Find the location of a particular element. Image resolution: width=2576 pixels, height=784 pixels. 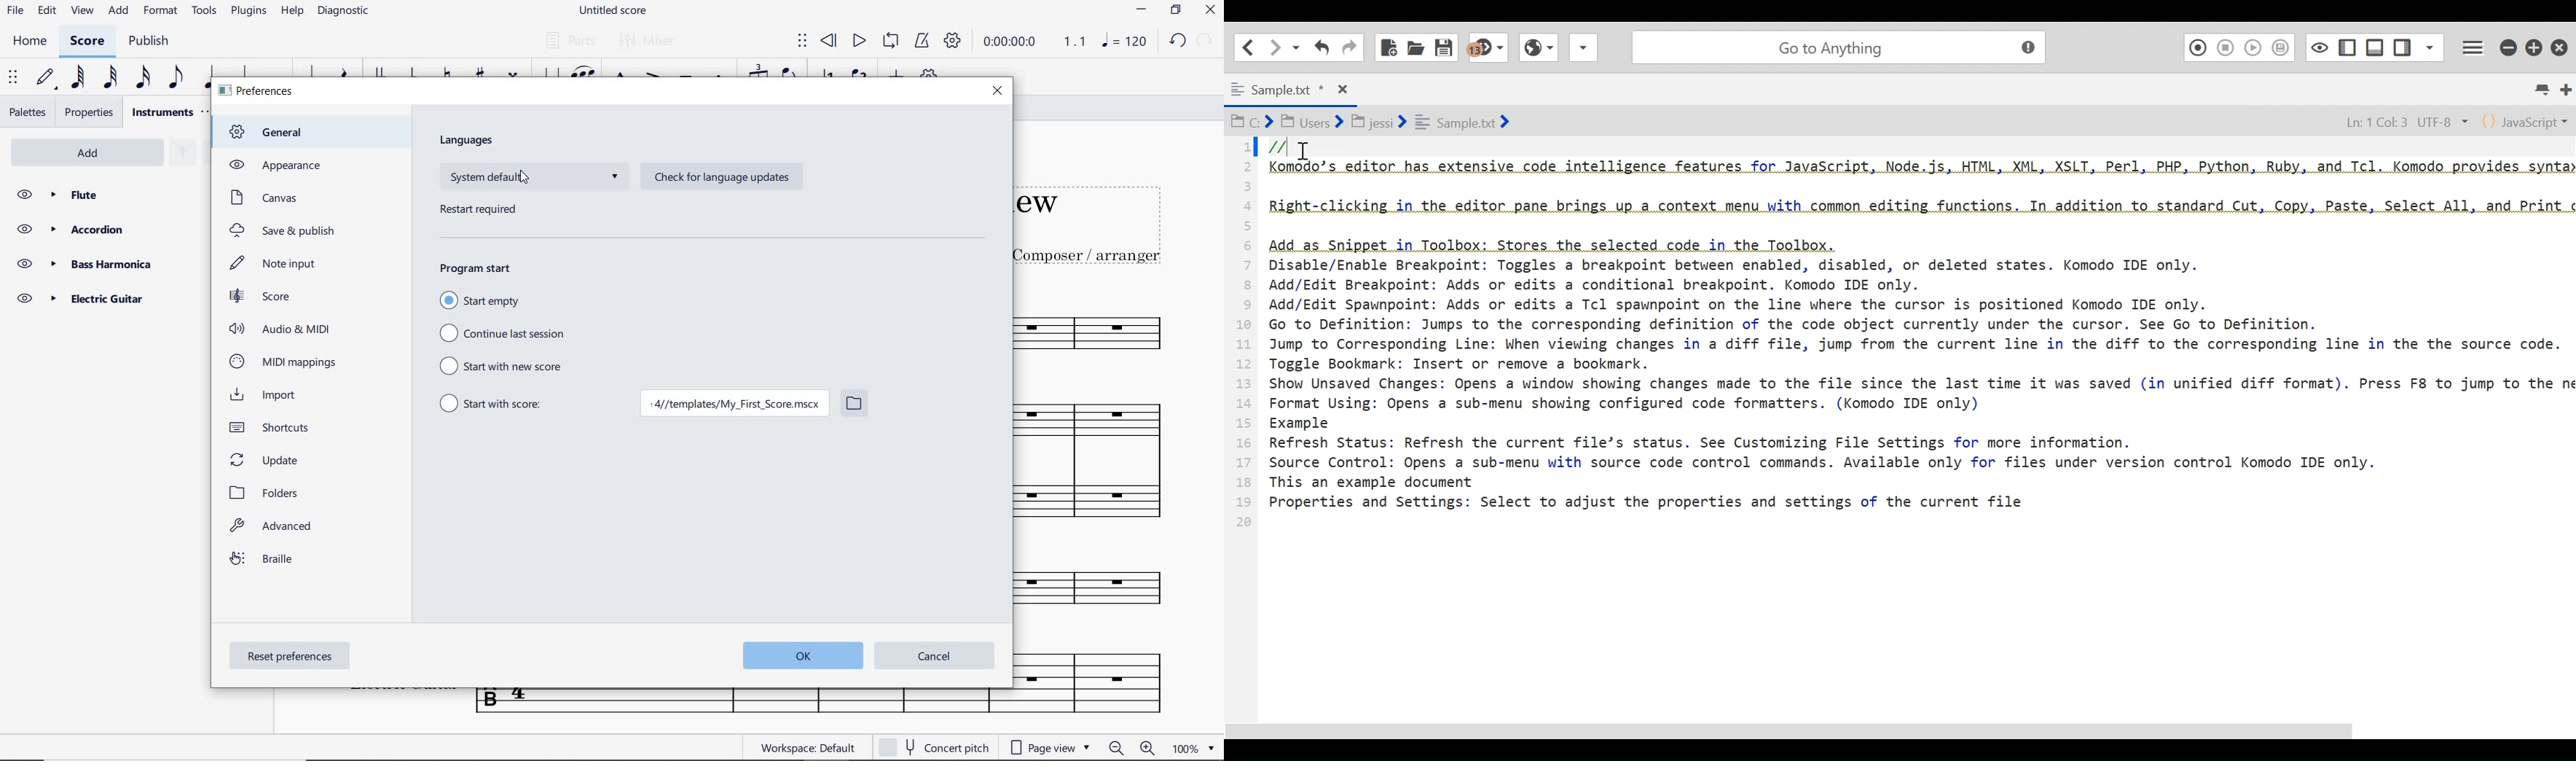

Flute is located at coordinates (108, 195).